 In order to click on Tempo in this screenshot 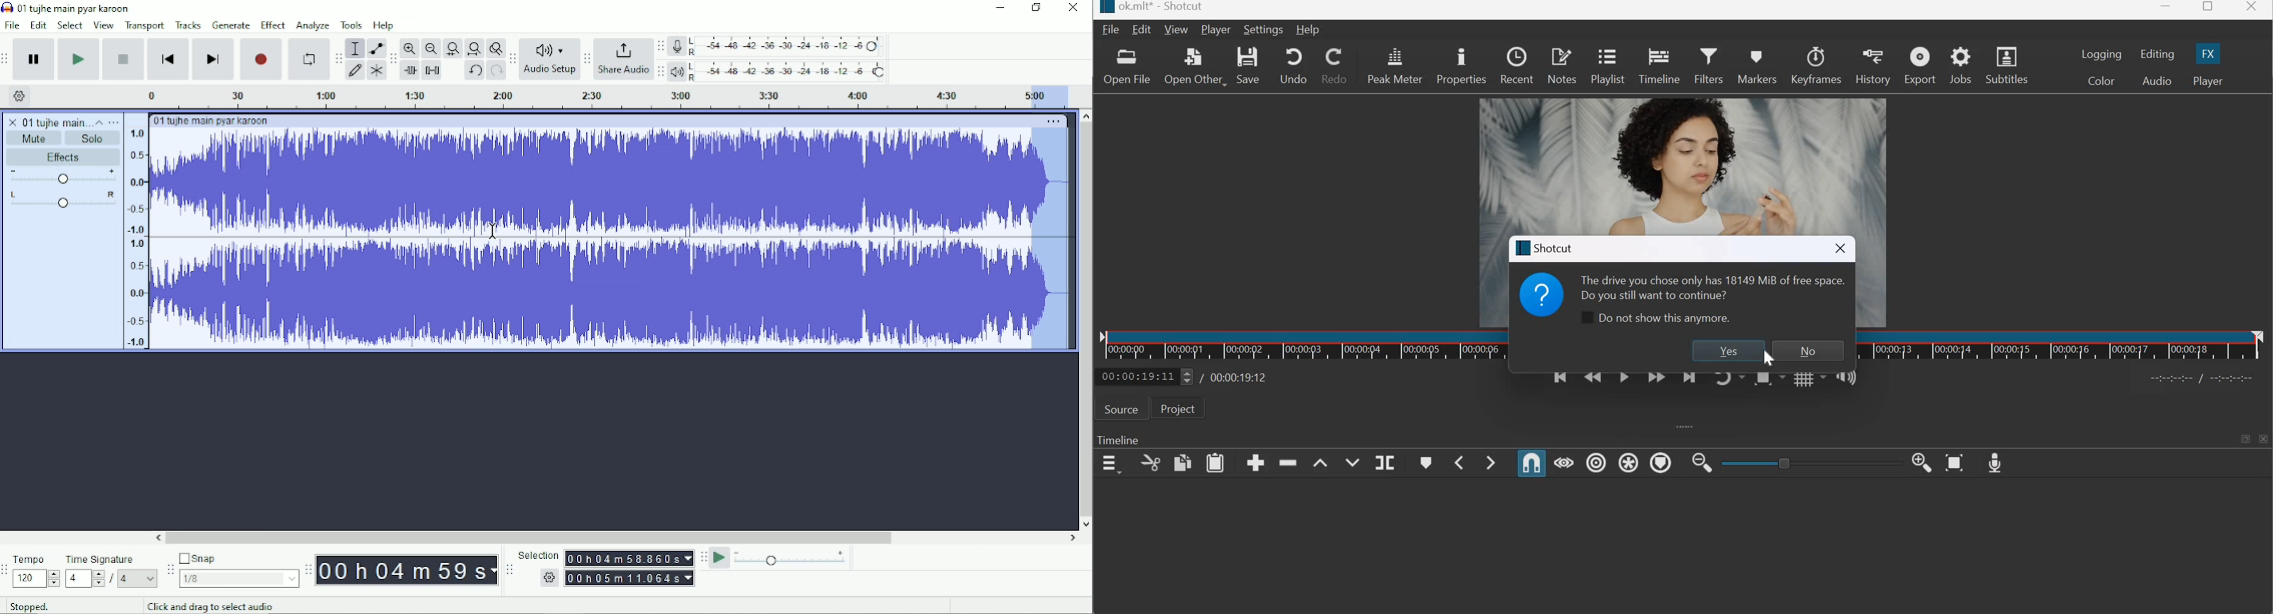, I will do `click(37, 557)`.